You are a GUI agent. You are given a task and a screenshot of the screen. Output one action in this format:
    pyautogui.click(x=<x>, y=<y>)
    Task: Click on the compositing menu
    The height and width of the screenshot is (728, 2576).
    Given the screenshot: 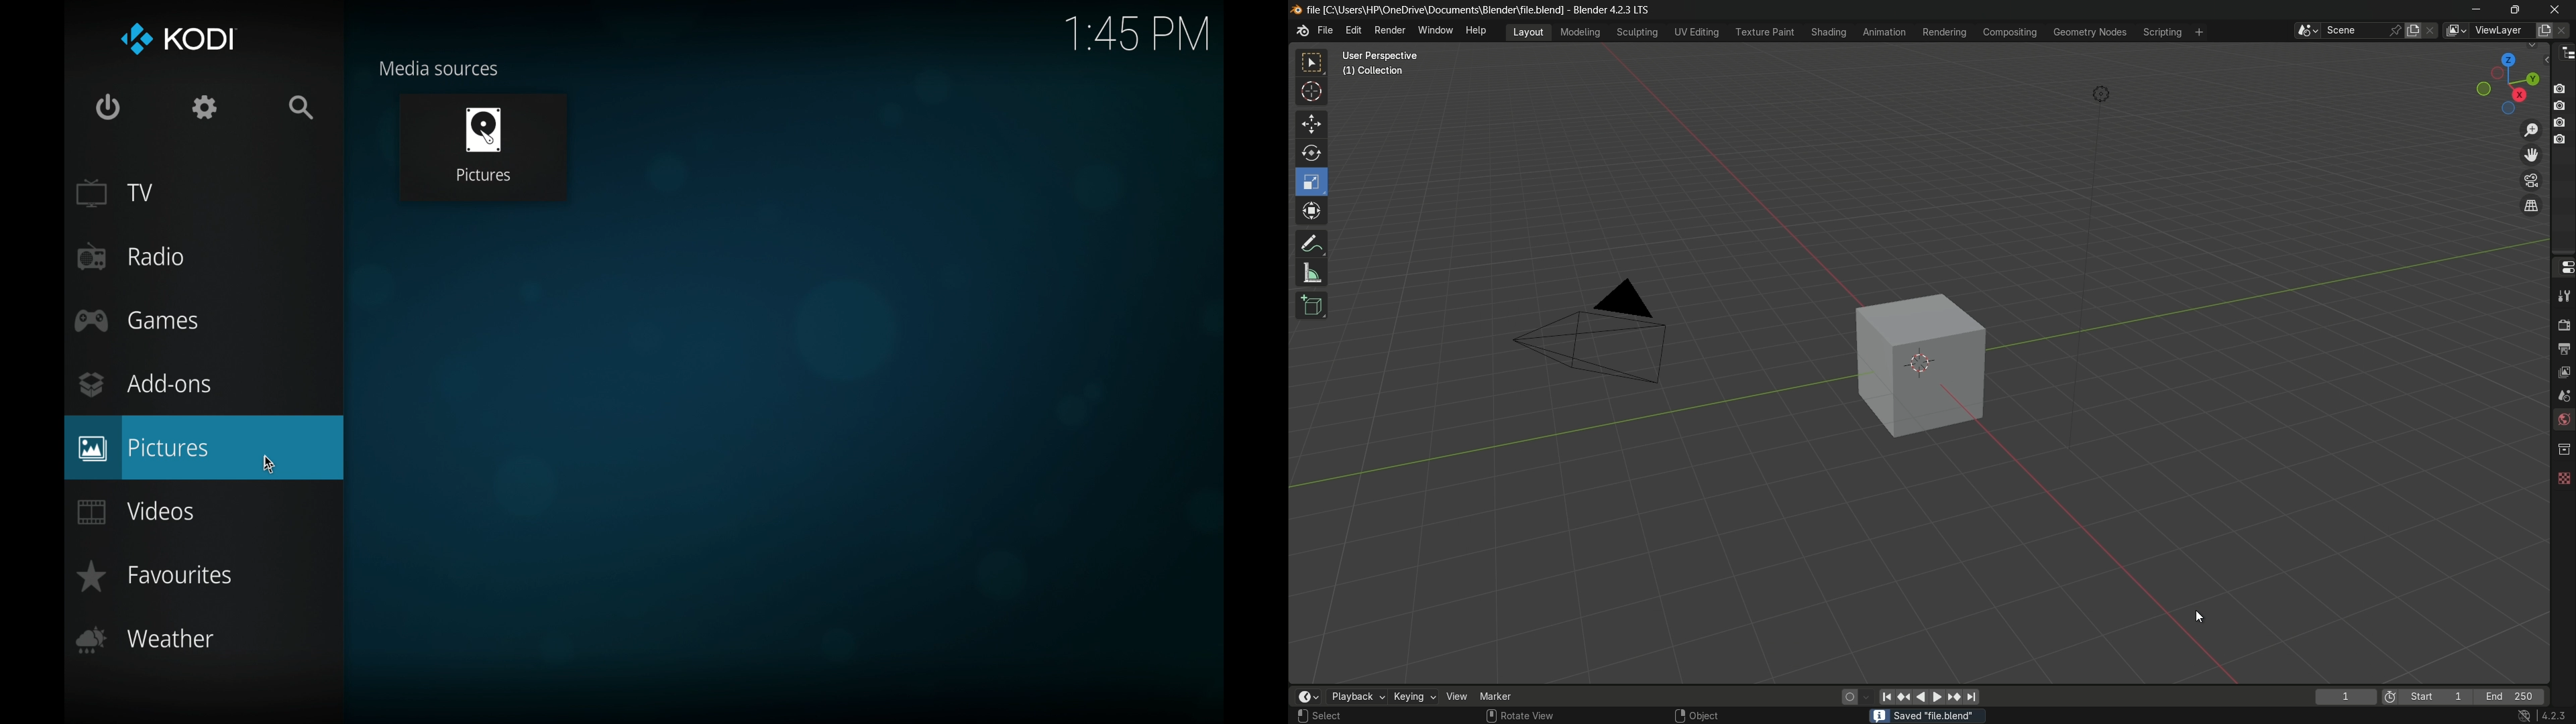 What is the action you would take?
    pyautogui.click(x=2011, y=32)
    